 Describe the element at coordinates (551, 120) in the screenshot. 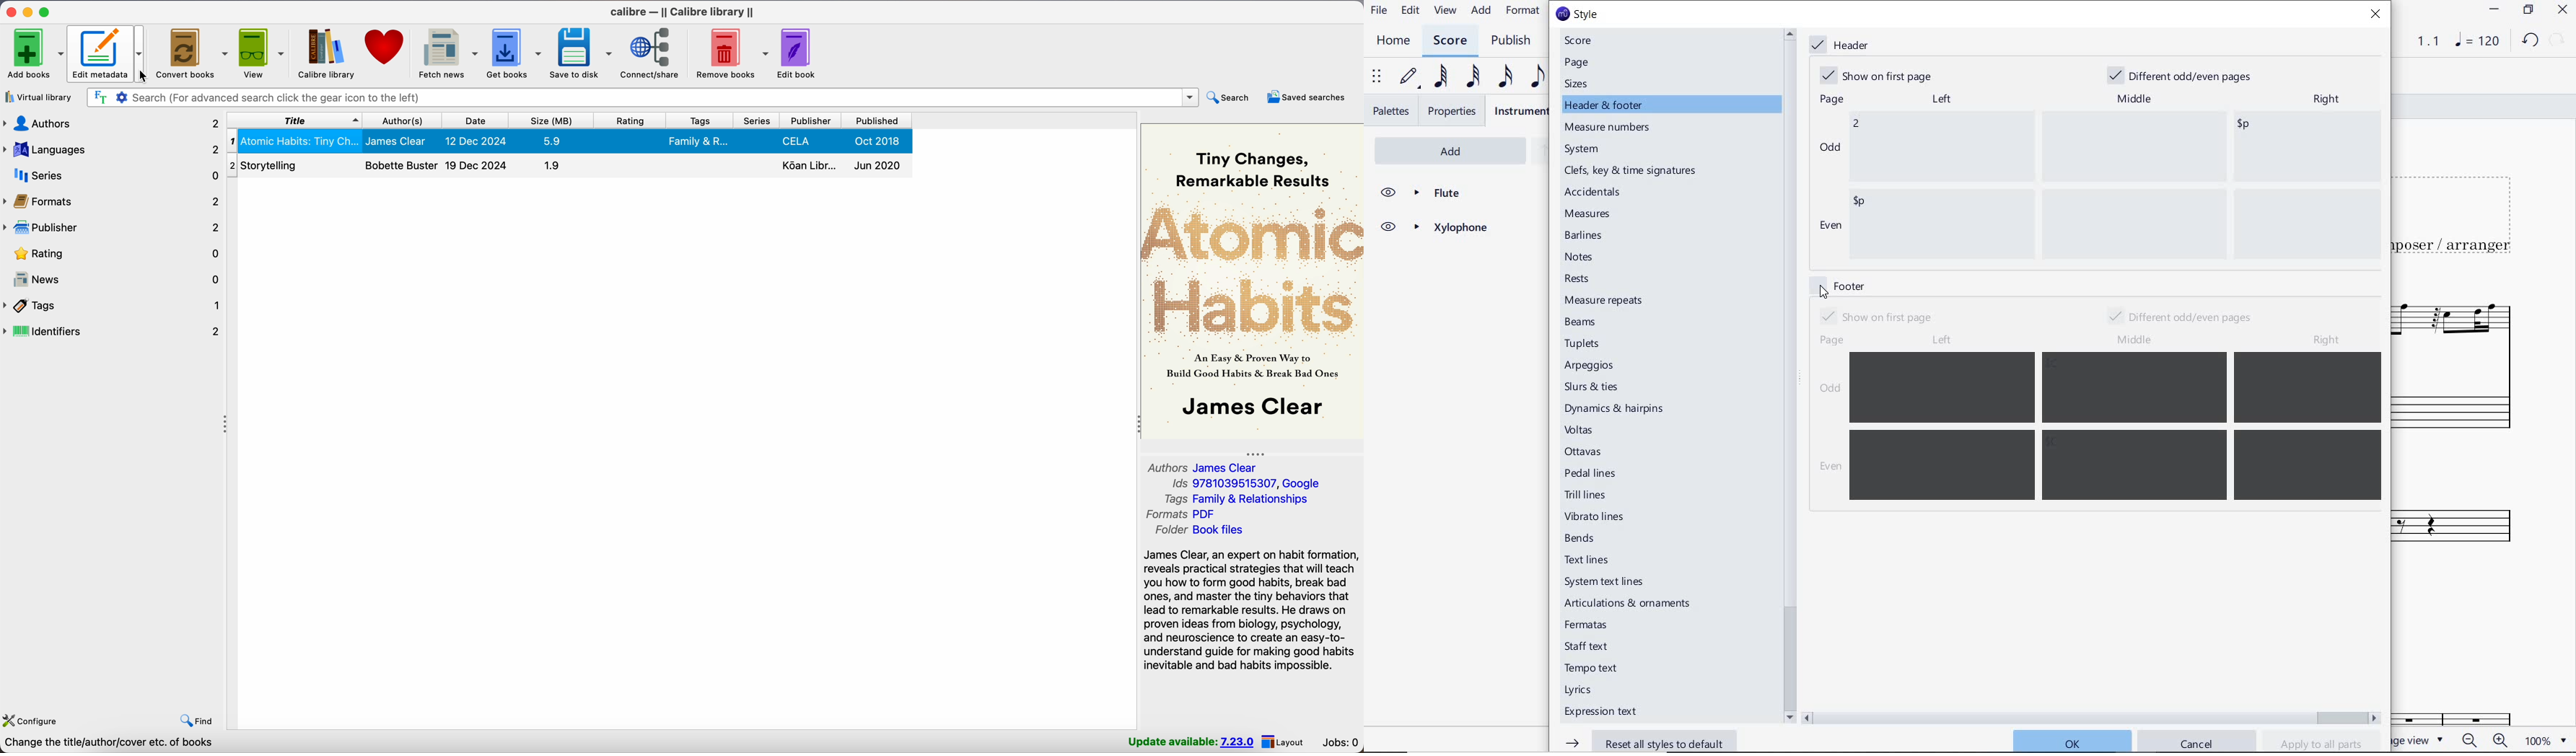

I see `size` at that location.